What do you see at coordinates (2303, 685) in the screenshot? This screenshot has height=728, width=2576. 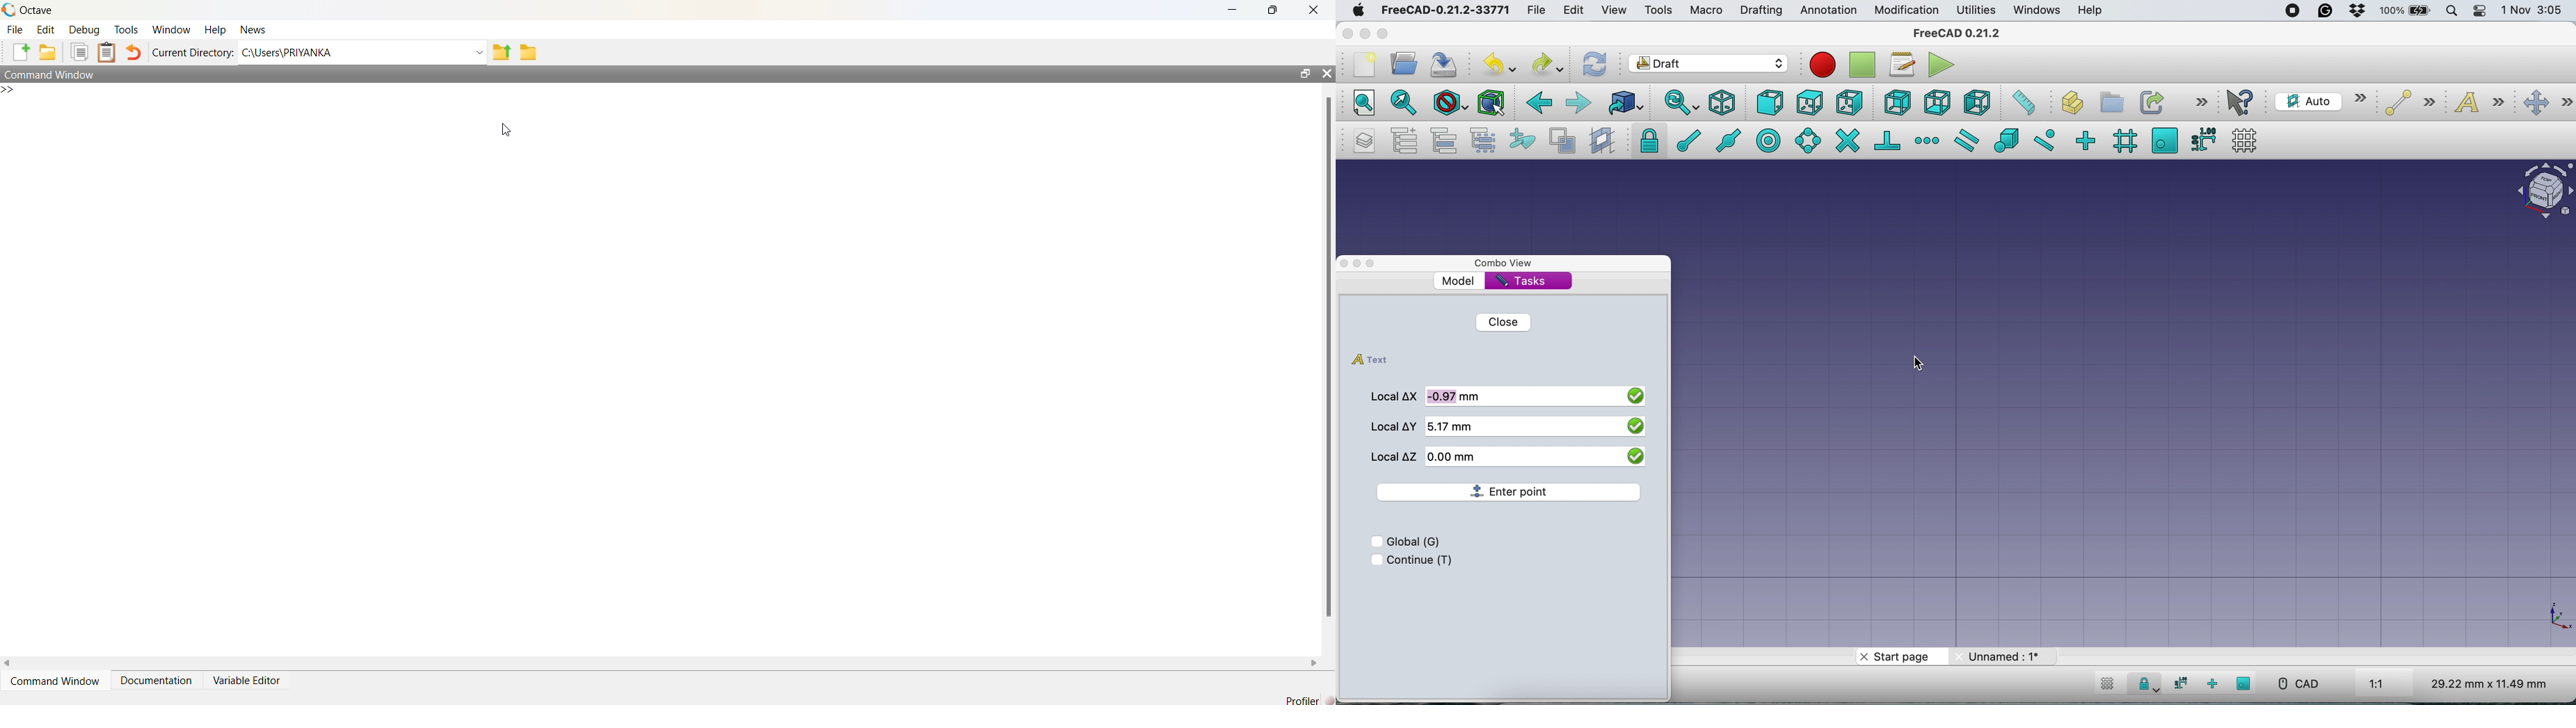 I see `cad` at bounding box center [2303, 685].